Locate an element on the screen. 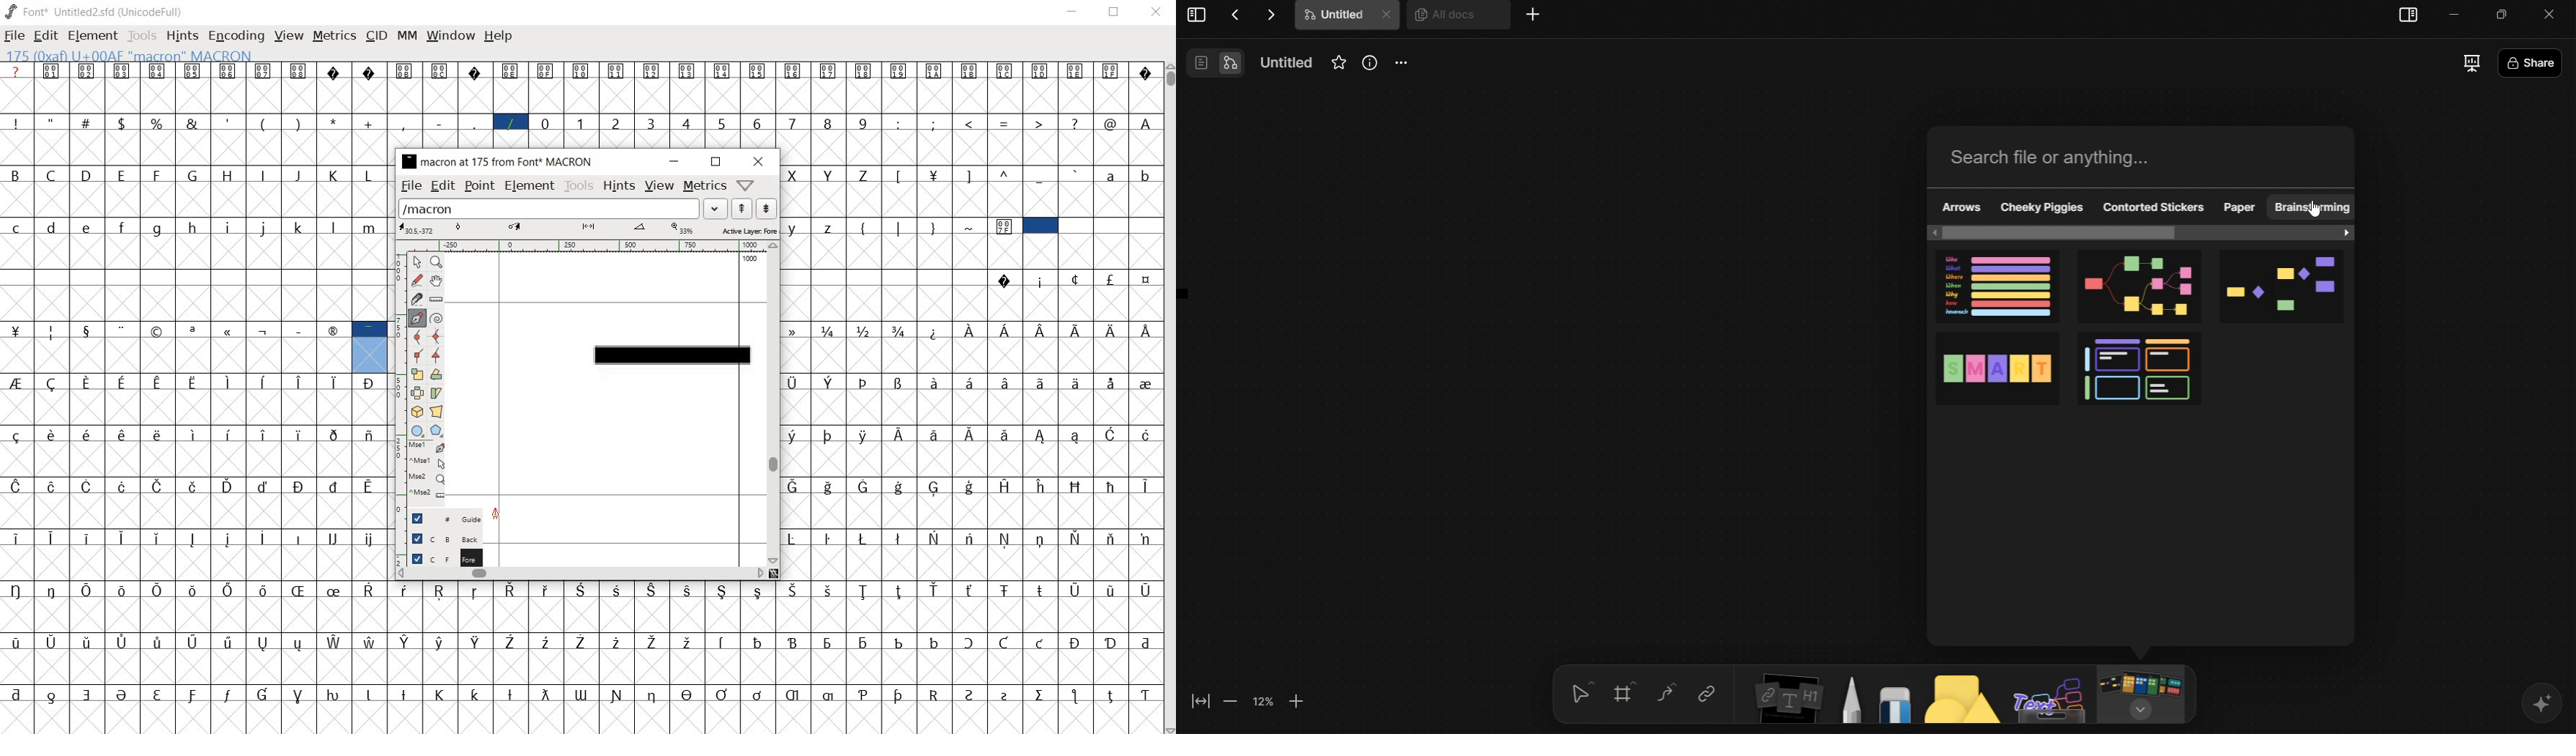  Symbol is located at coordinates (936, 487).